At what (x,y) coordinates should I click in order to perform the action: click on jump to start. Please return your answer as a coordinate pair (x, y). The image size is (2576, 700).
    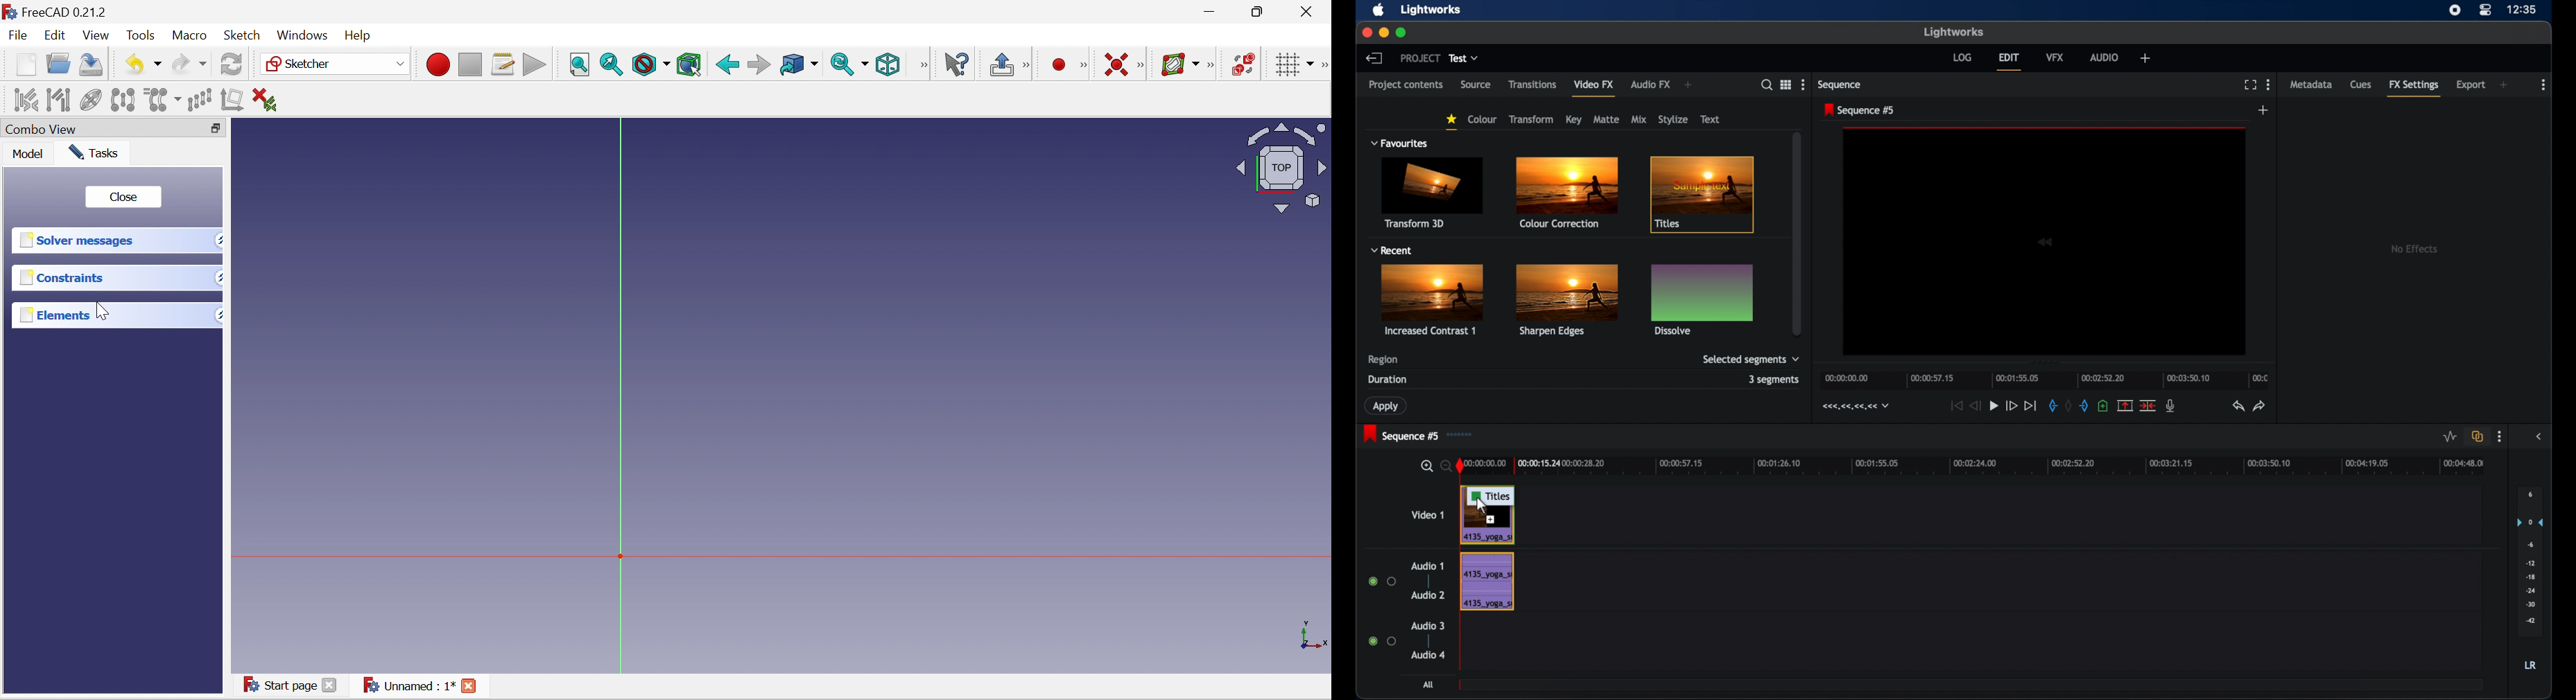
    Looking at the image, I should click on (1955, 406).